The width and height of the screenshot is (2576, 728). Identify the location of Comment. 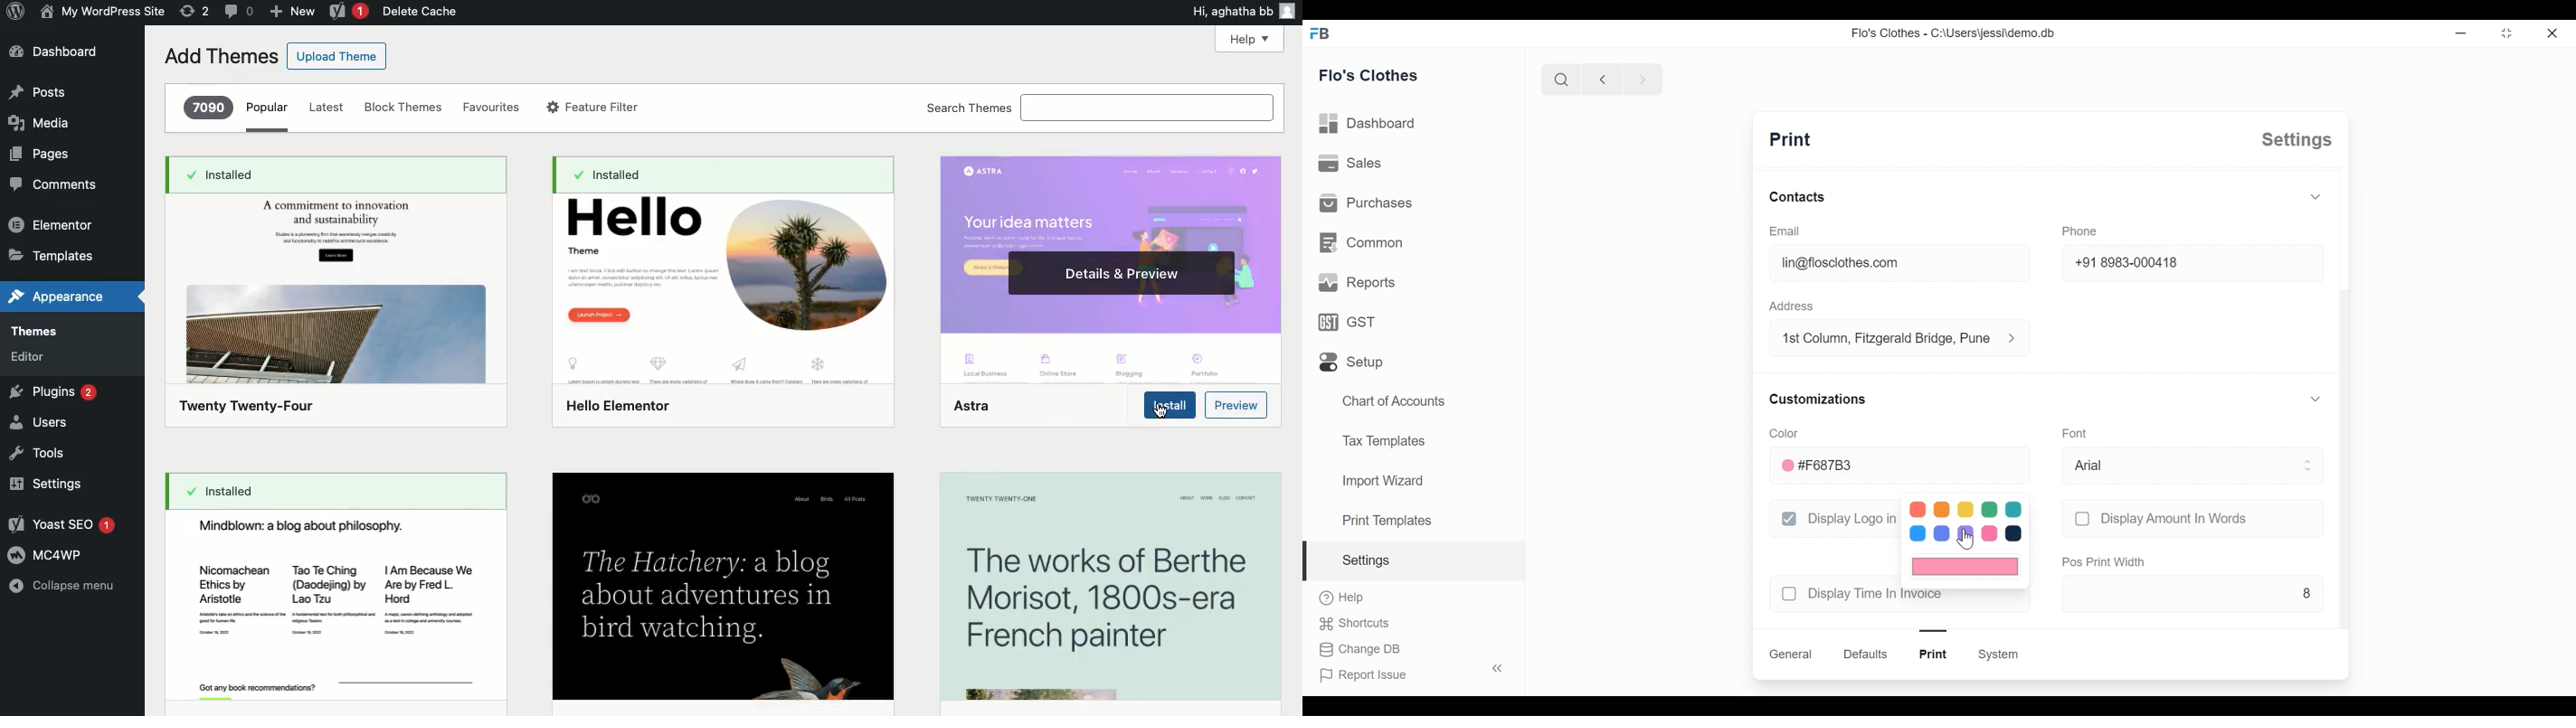
(240, 11).